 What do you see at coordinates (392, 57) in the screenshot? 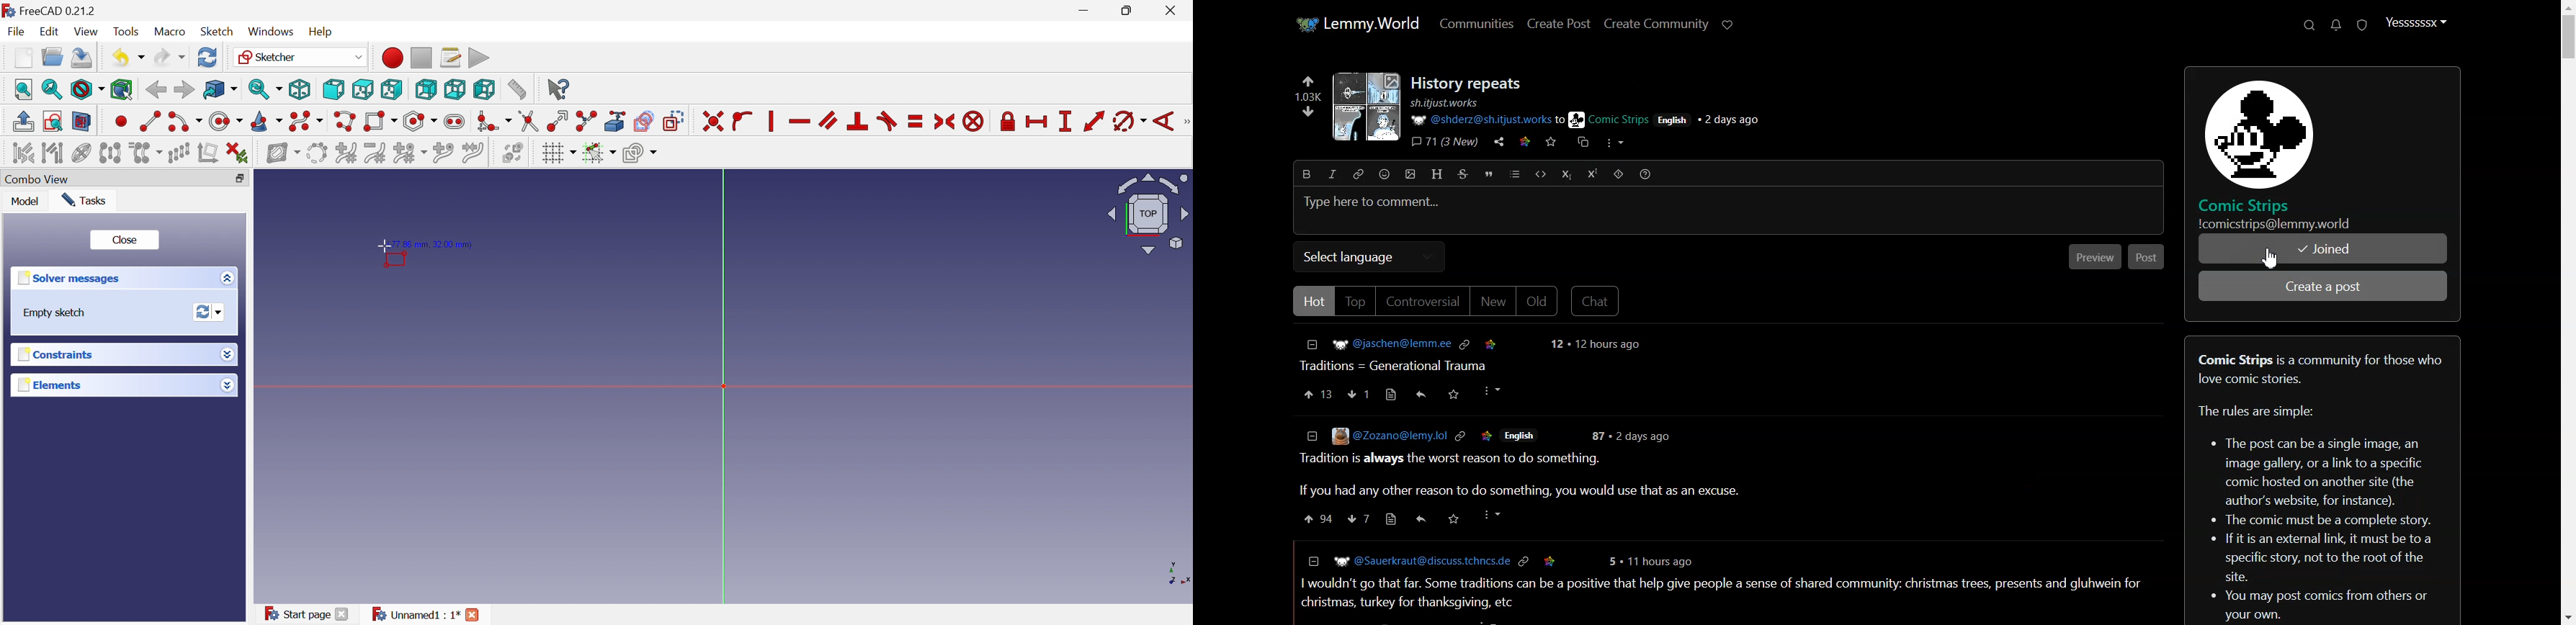
I see `Macro recording...` at bounding box center [392, 57].